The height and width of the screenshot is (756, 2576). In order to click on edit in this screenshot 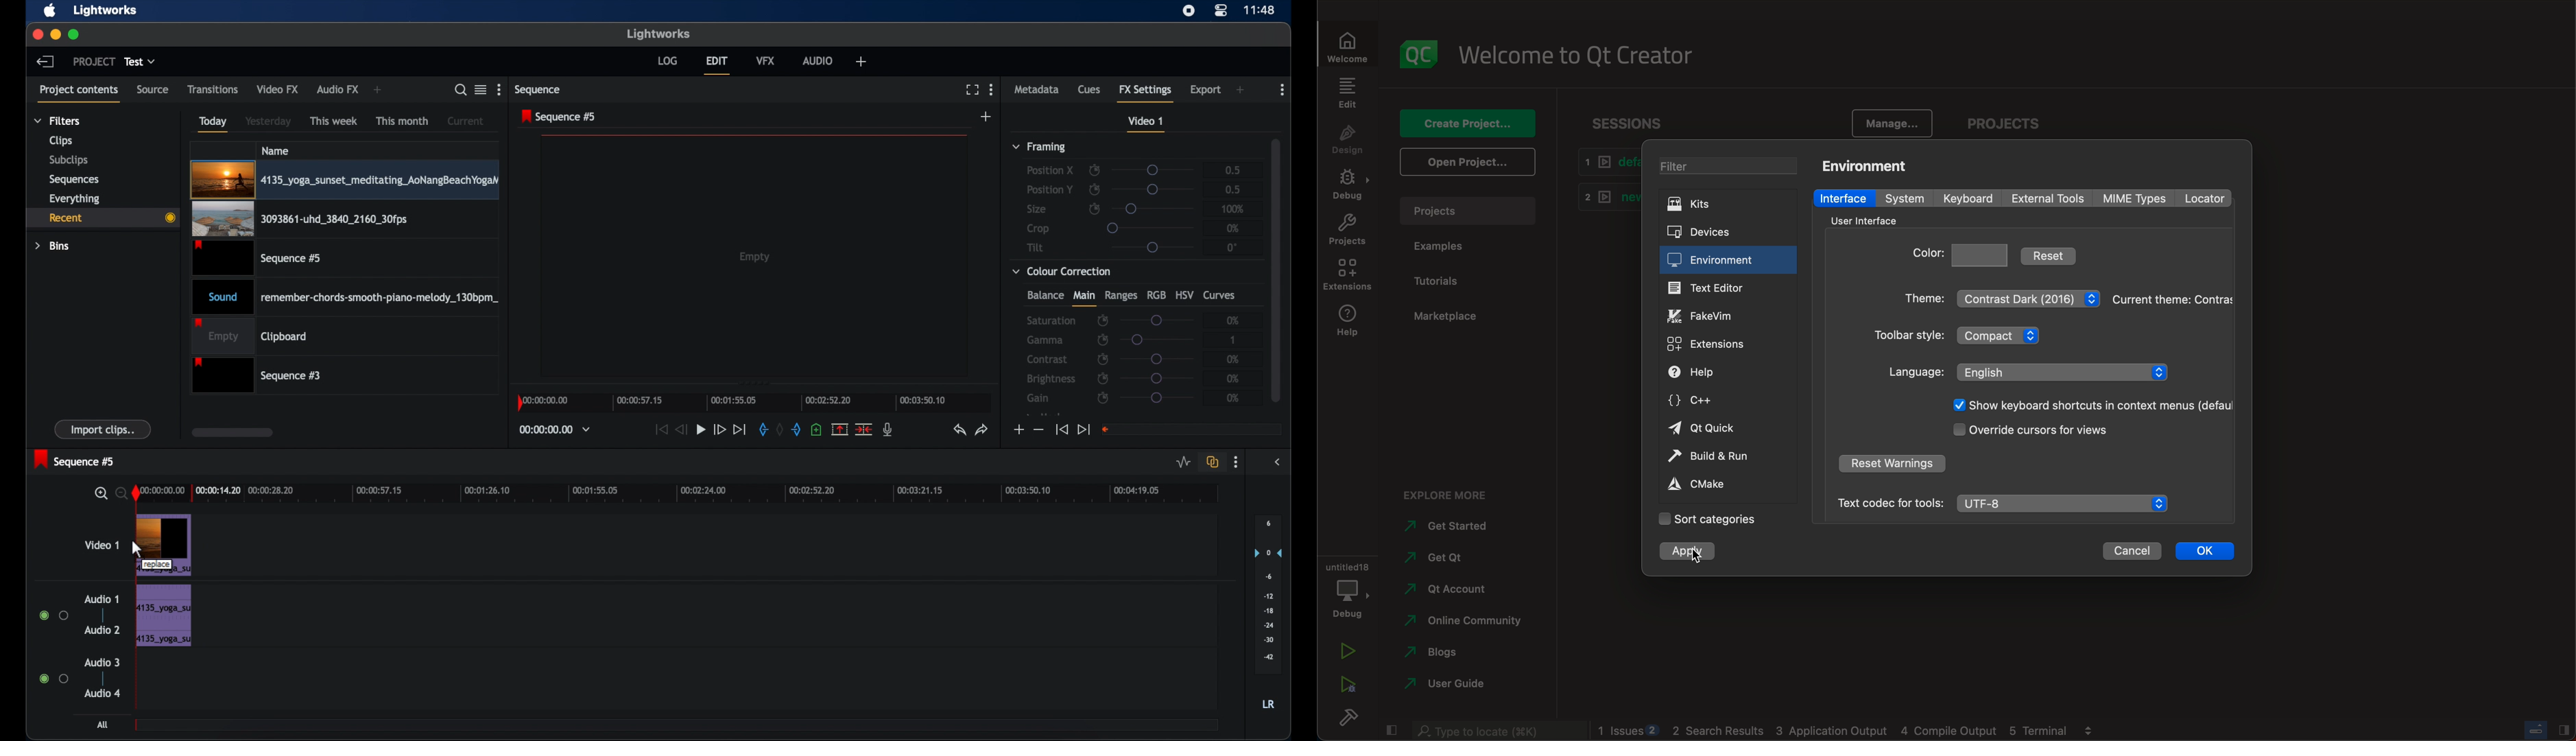, I will do `click(717, 65)`.